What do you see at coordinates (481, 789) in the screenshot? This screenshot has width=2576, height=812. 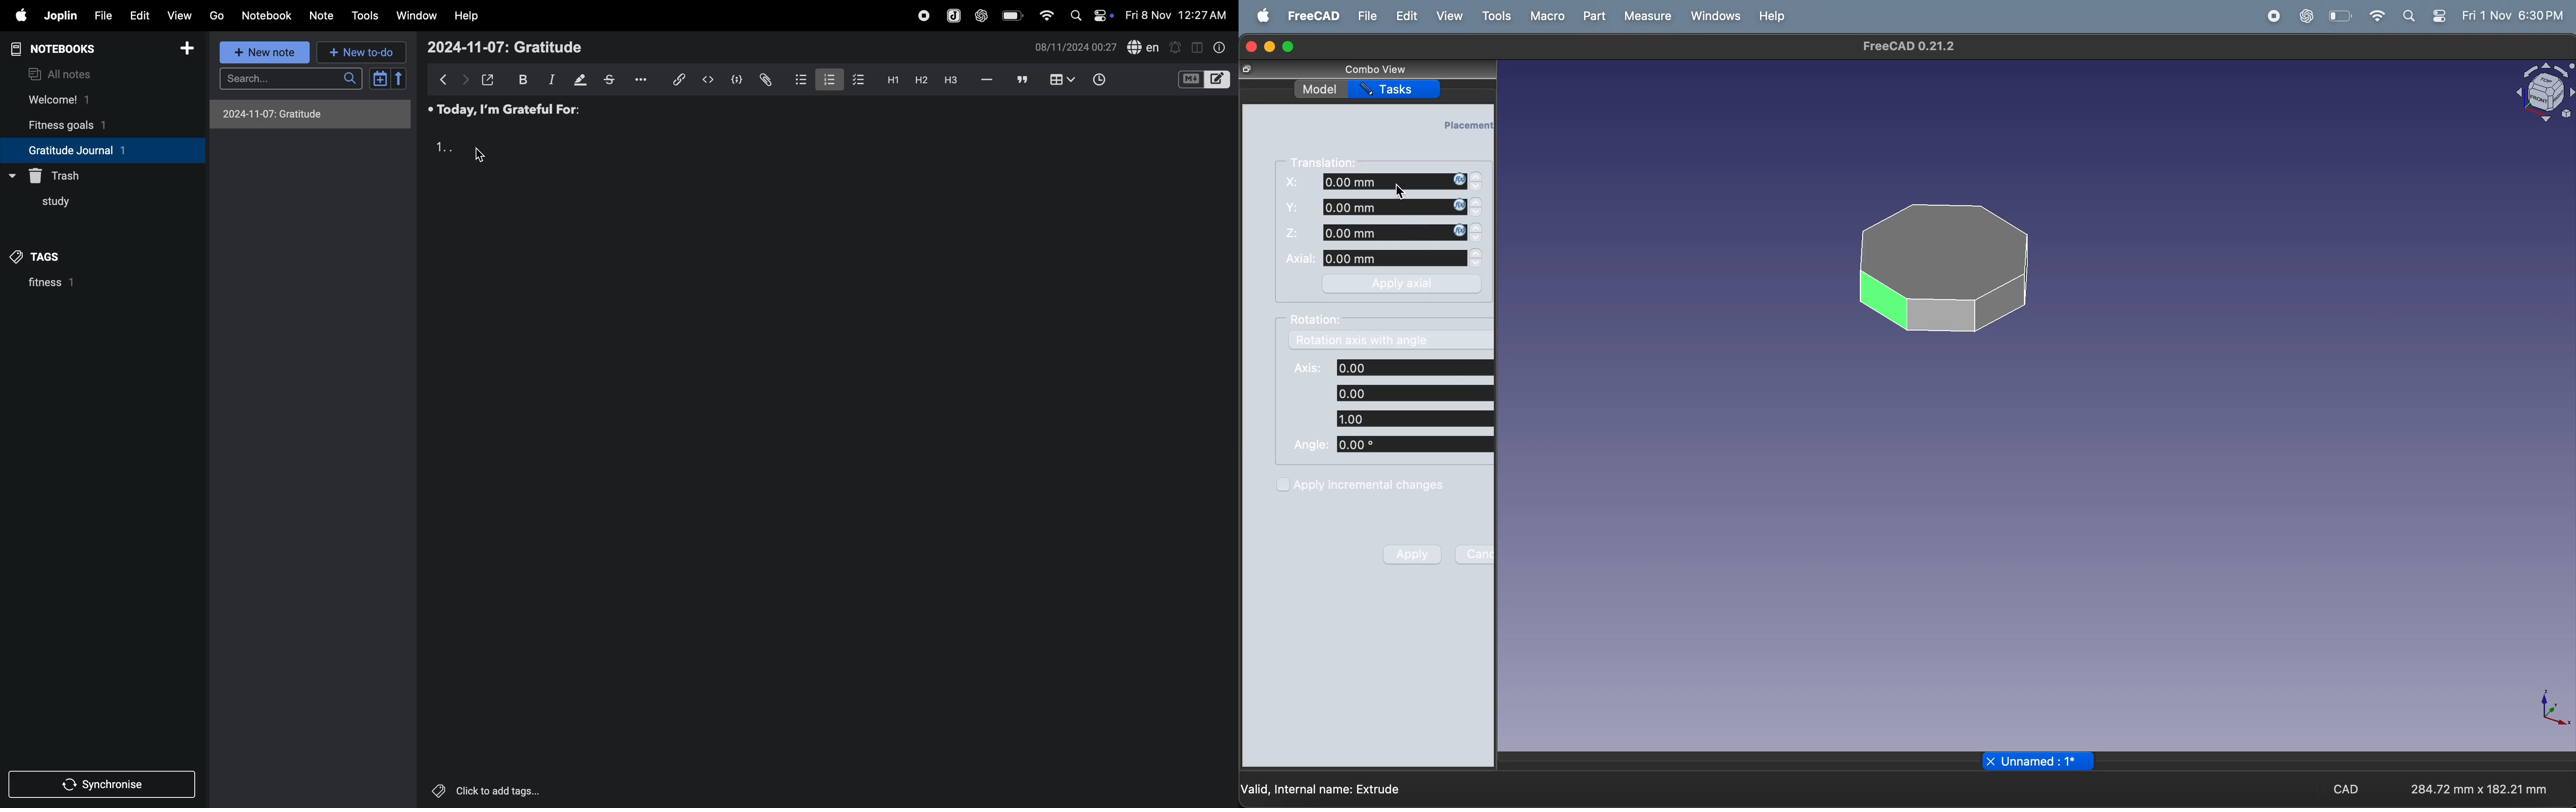 I see `click to add tags` at bounding box center [481, 789].